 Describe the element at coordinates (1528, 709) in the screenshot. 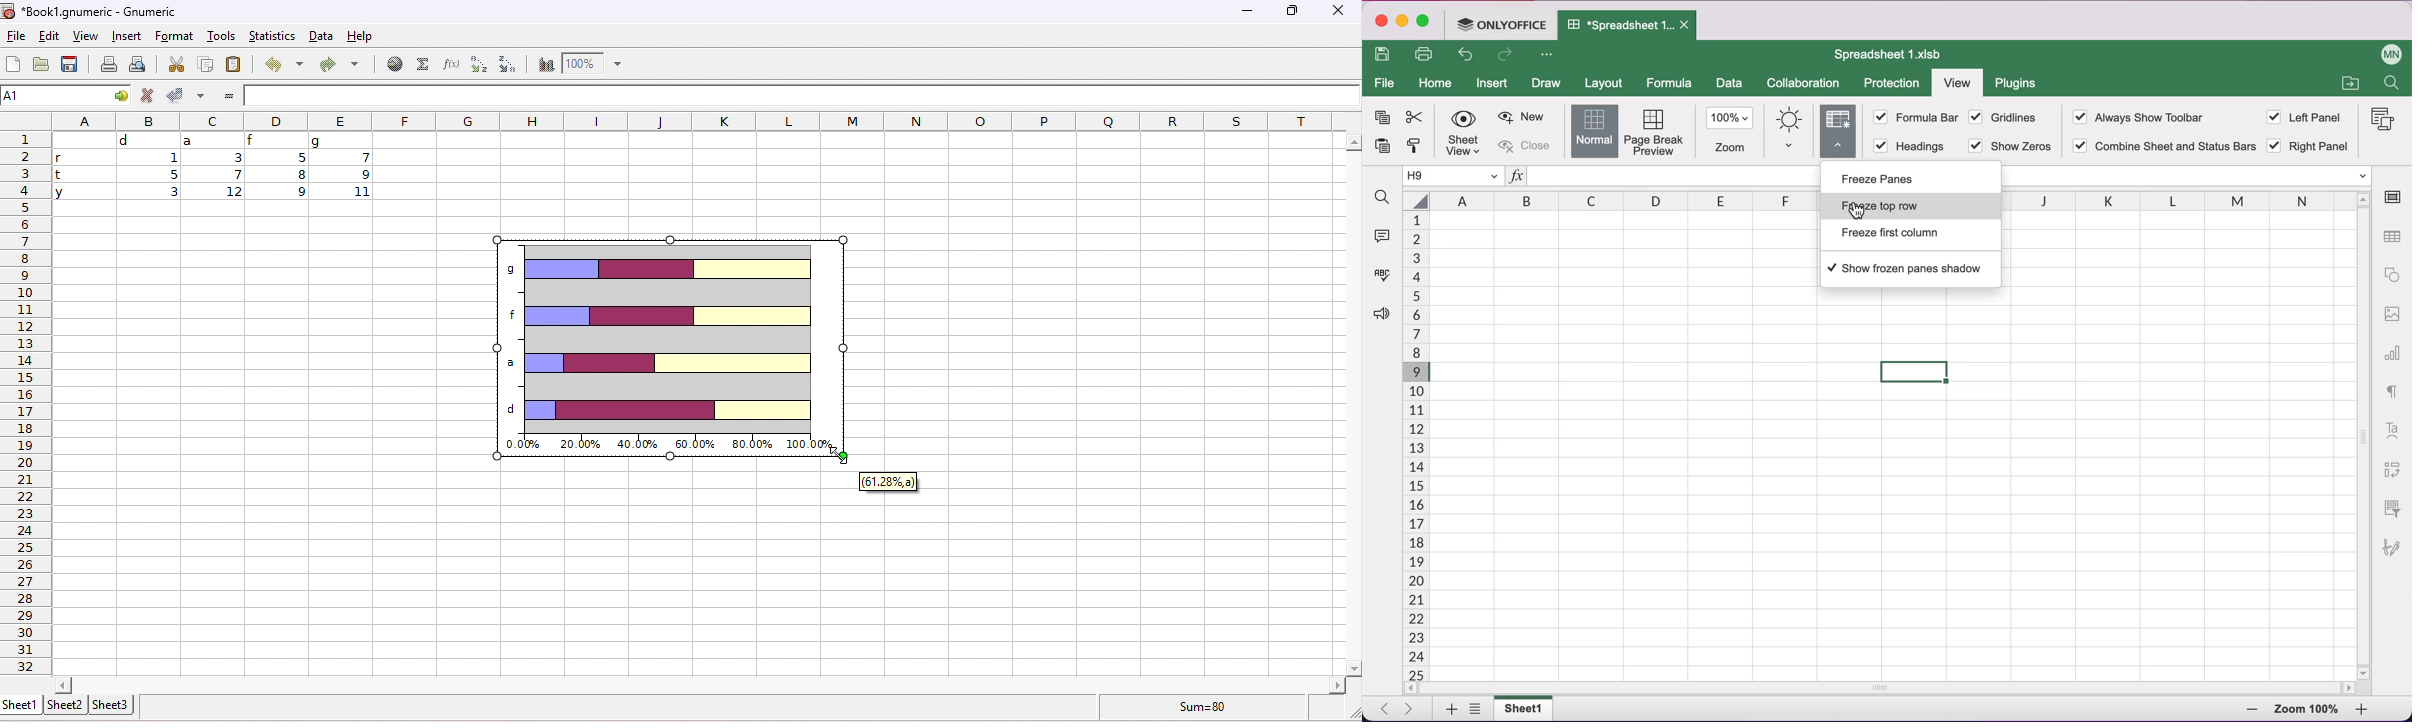

I see `sheet tab` at that location.